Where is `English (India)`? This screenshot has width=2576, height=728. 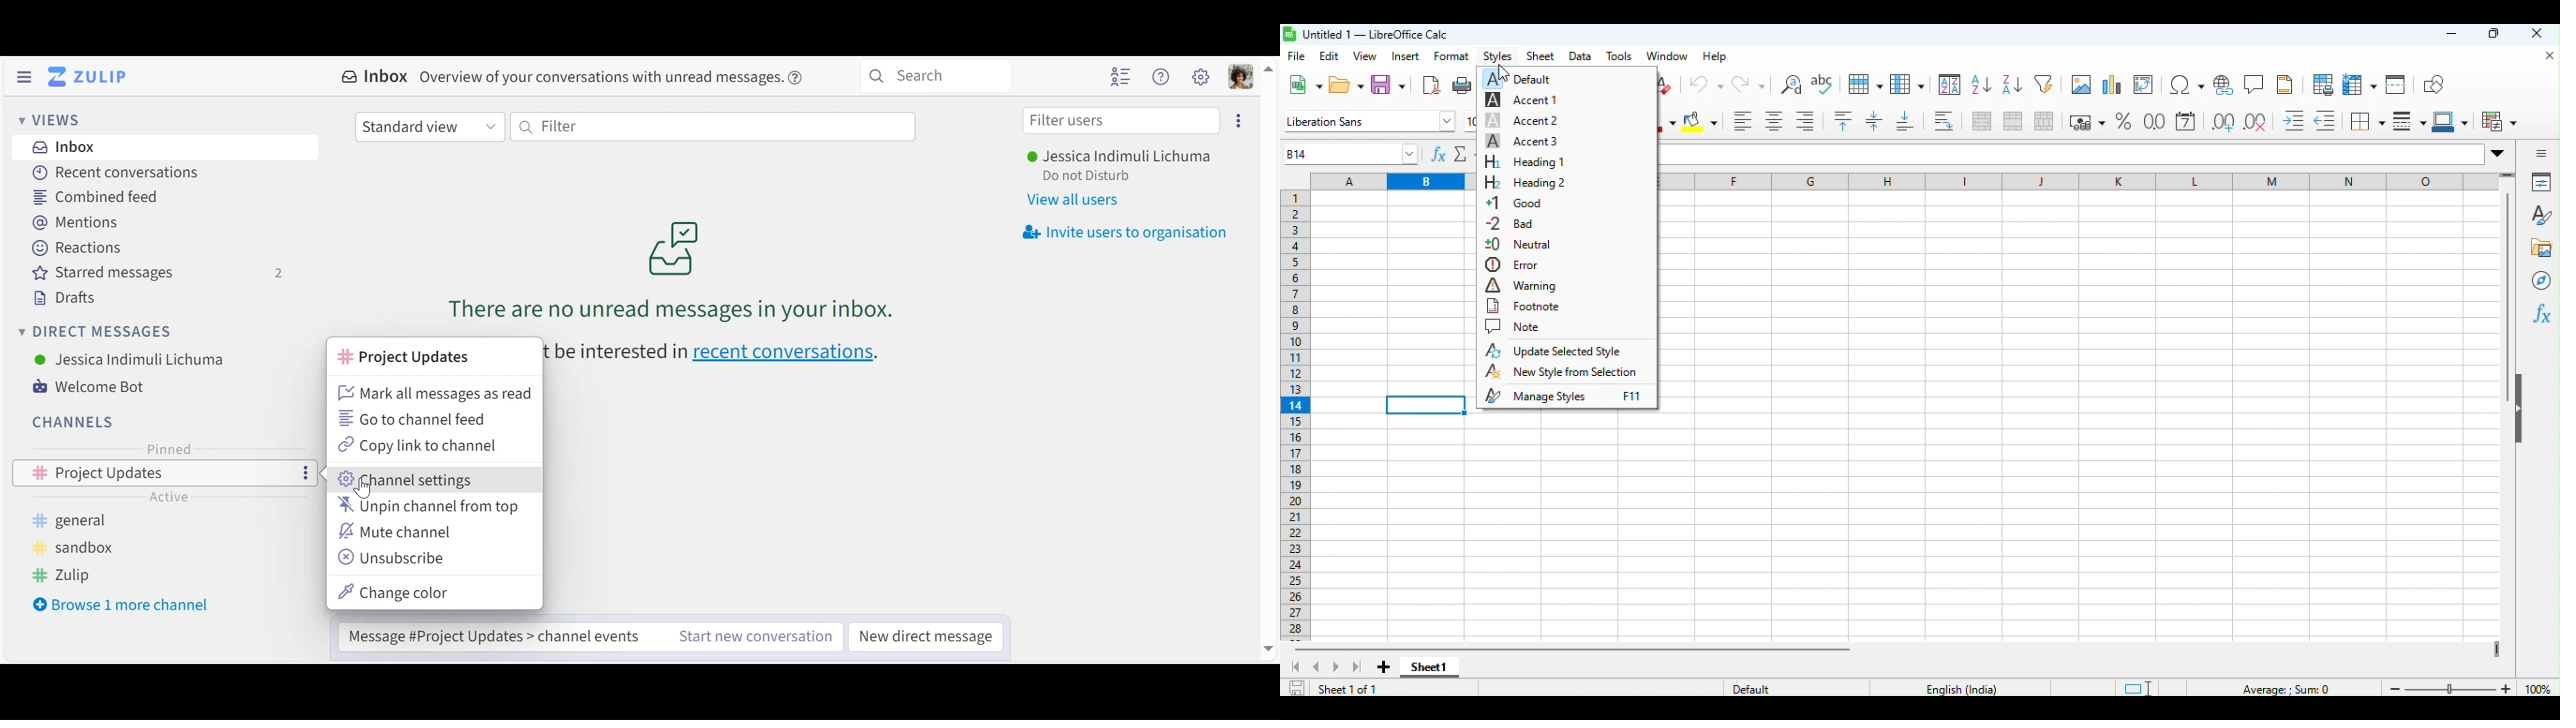
English (India) is located at coordinates (1964, 689).